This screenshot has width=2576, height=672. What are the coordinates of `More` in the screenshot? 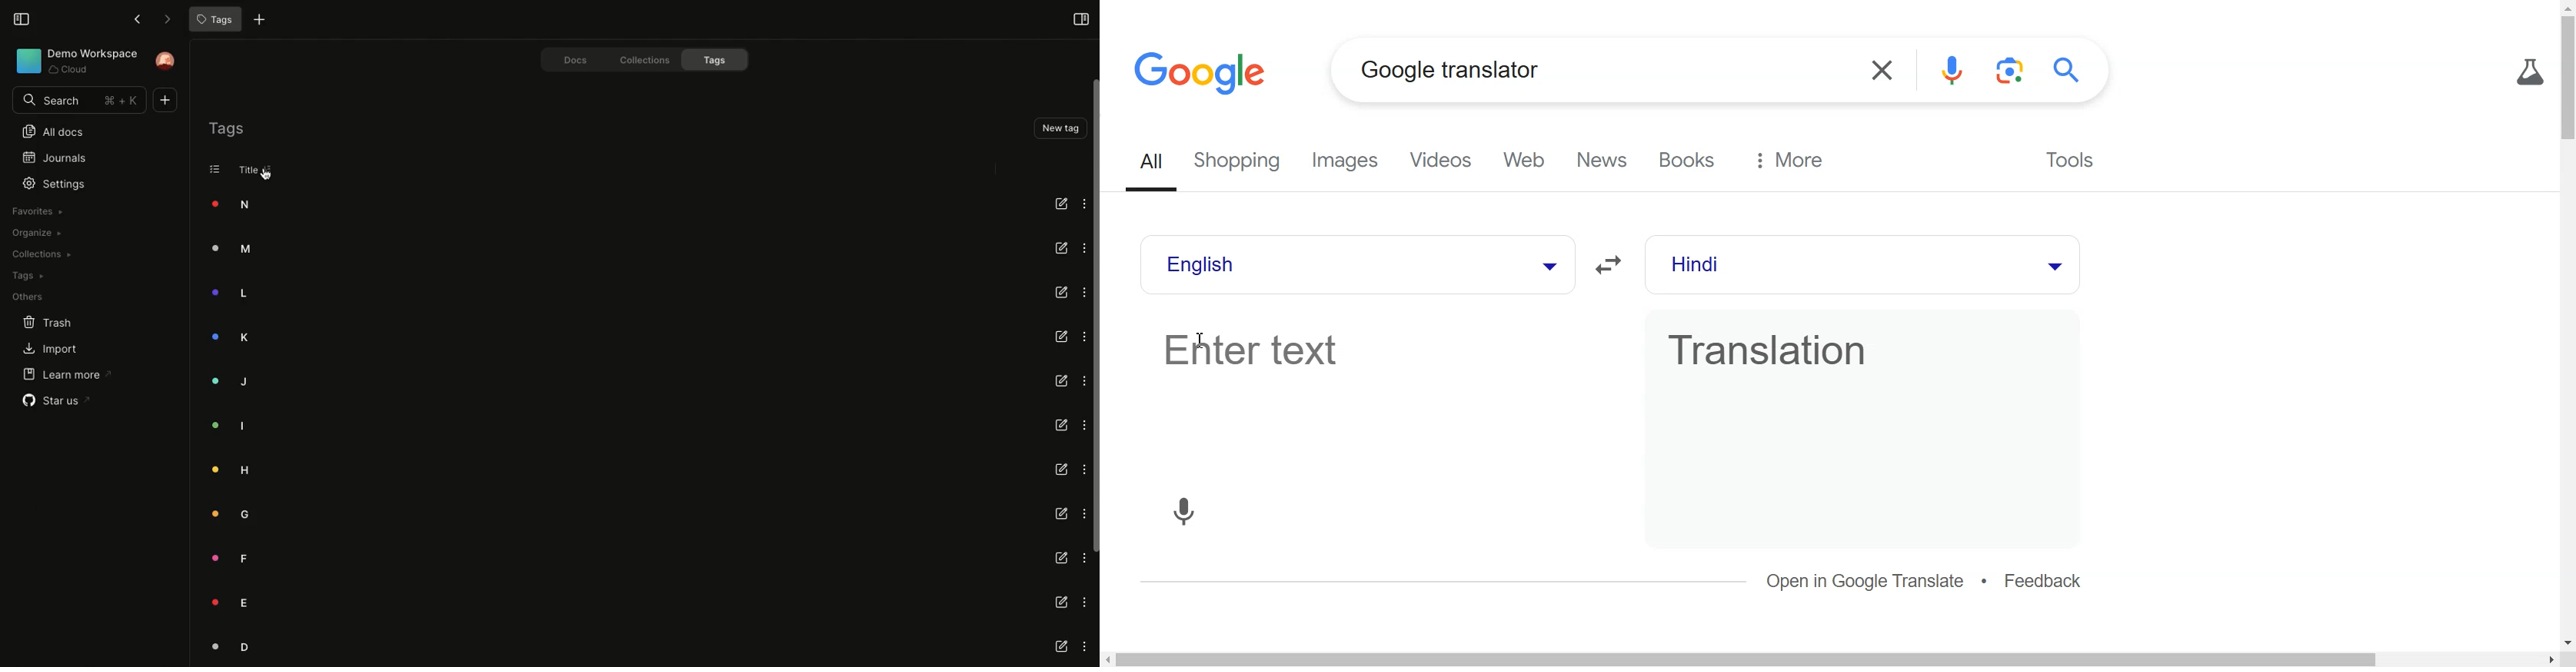 It's located at (1789, 160).